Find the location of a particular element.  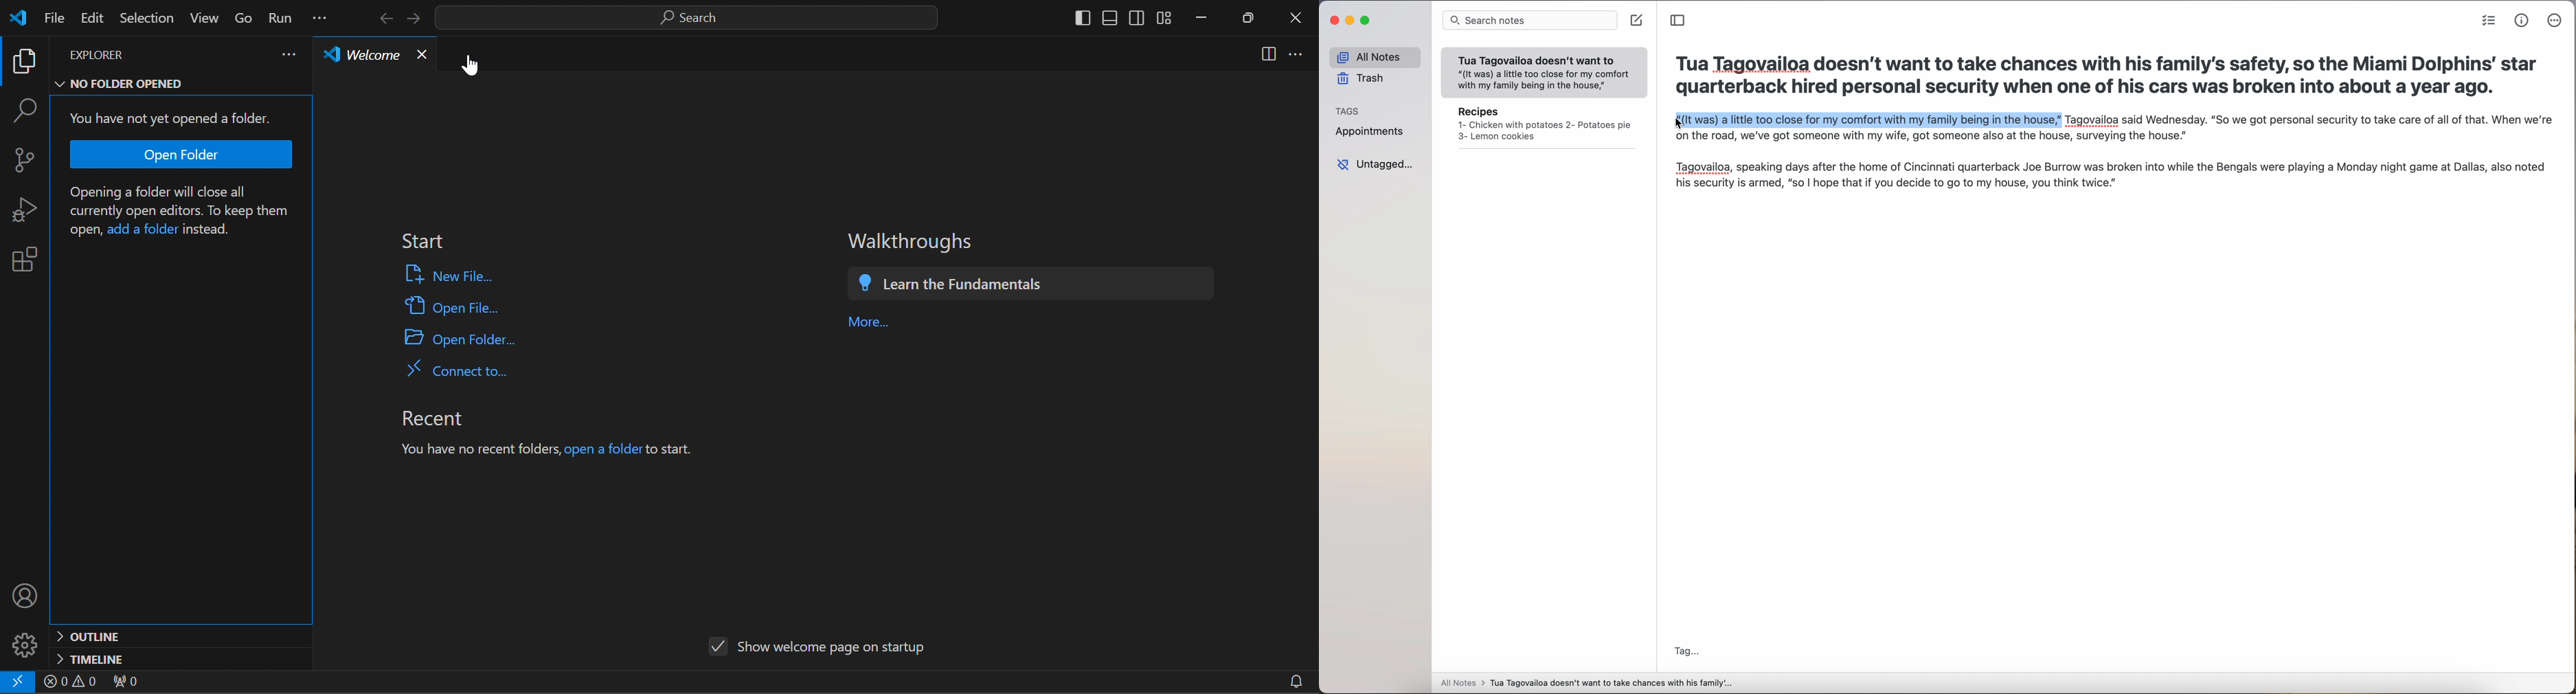

restore is located at coordinates (1254, 17).